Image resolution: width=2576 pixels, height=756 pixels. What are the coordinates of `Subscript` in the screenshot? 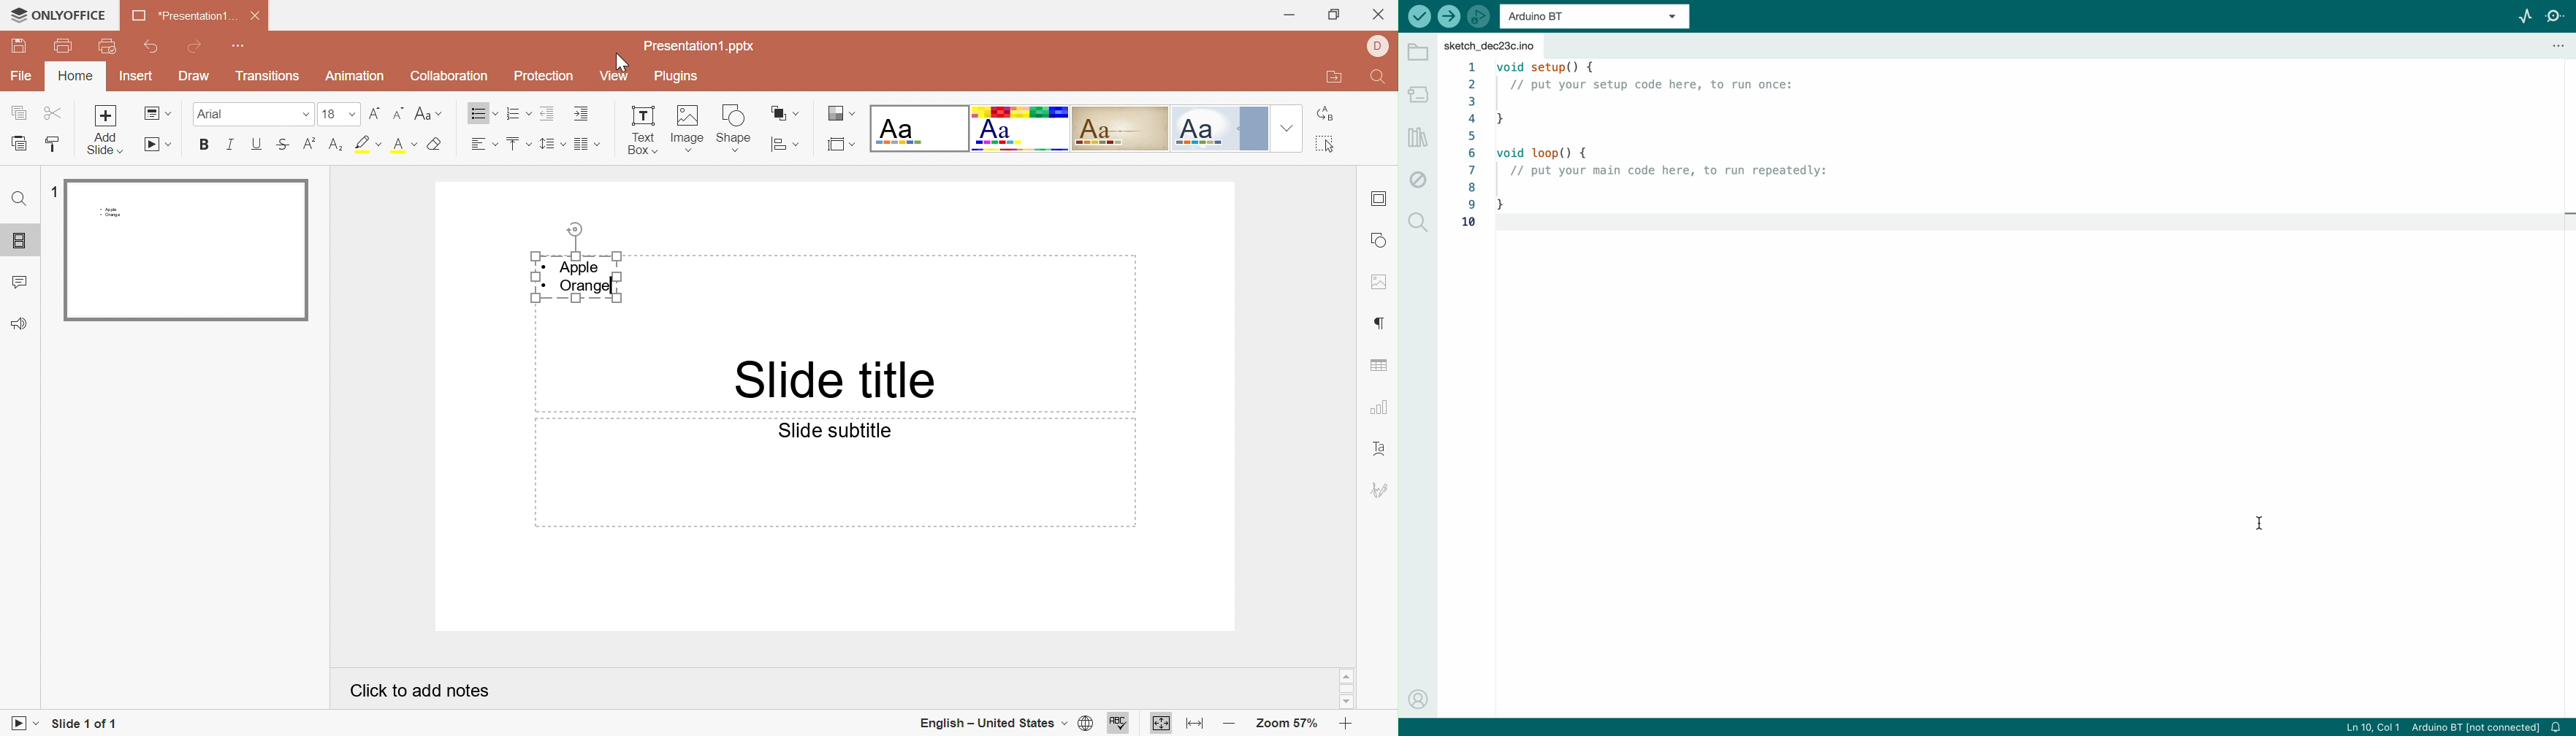 It's located at (335, 143).